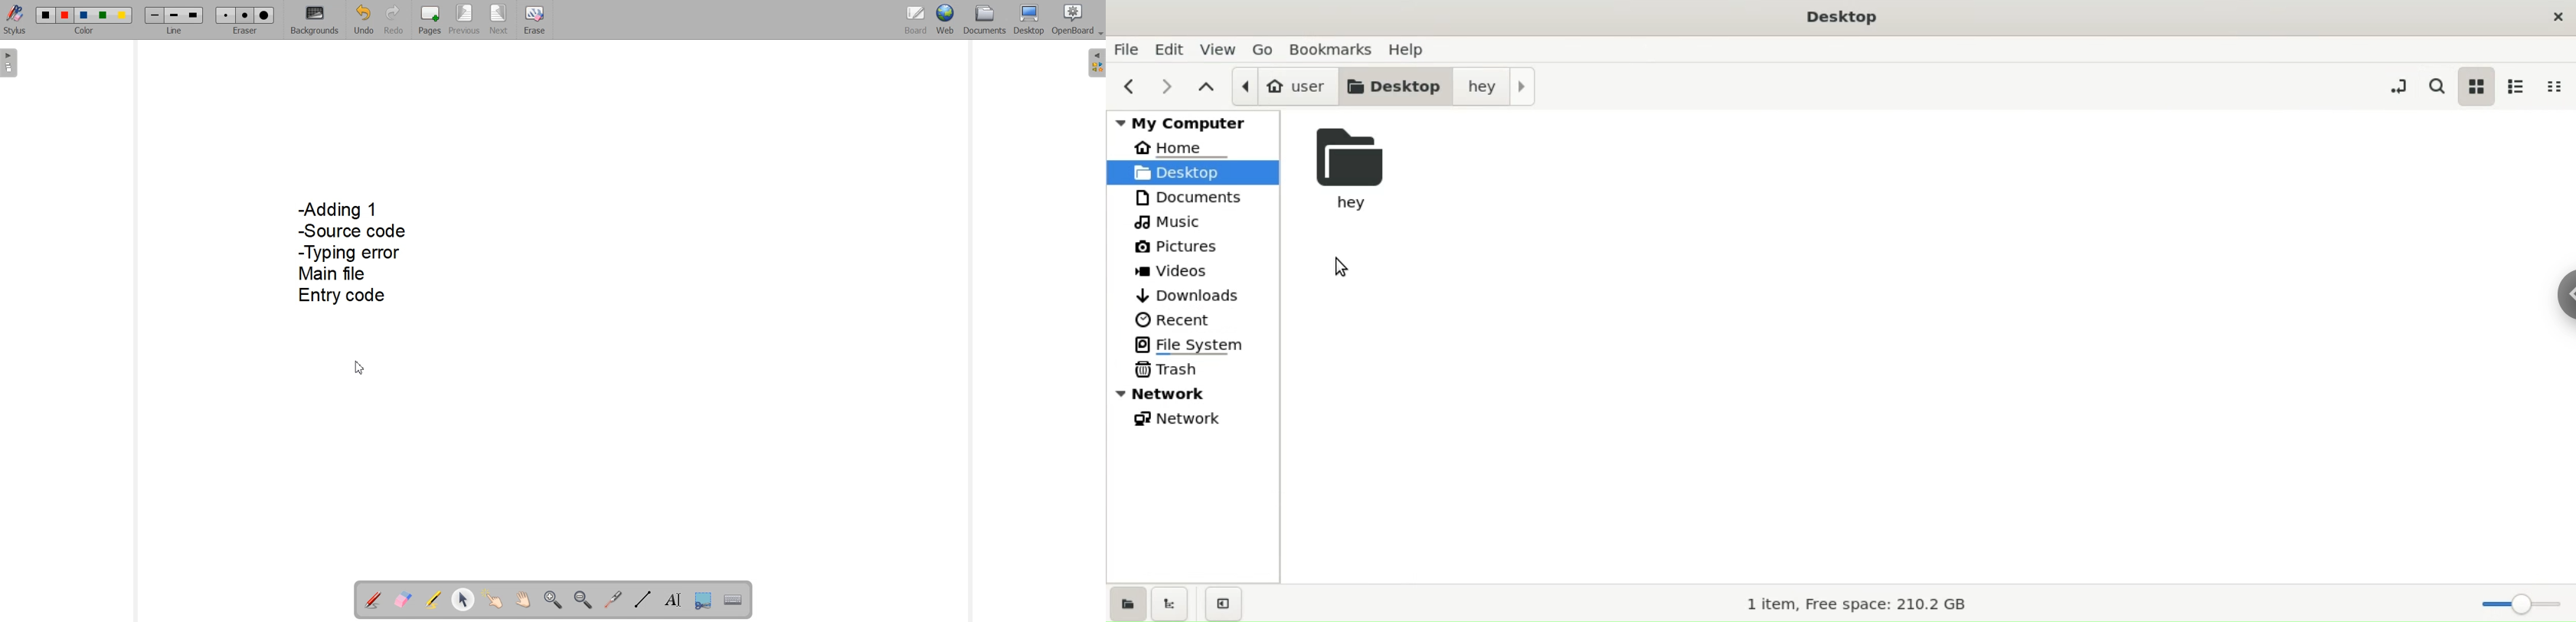  Describe the element at coordinates (434, 599) in the screenshot. I see `Highlight` at that location.